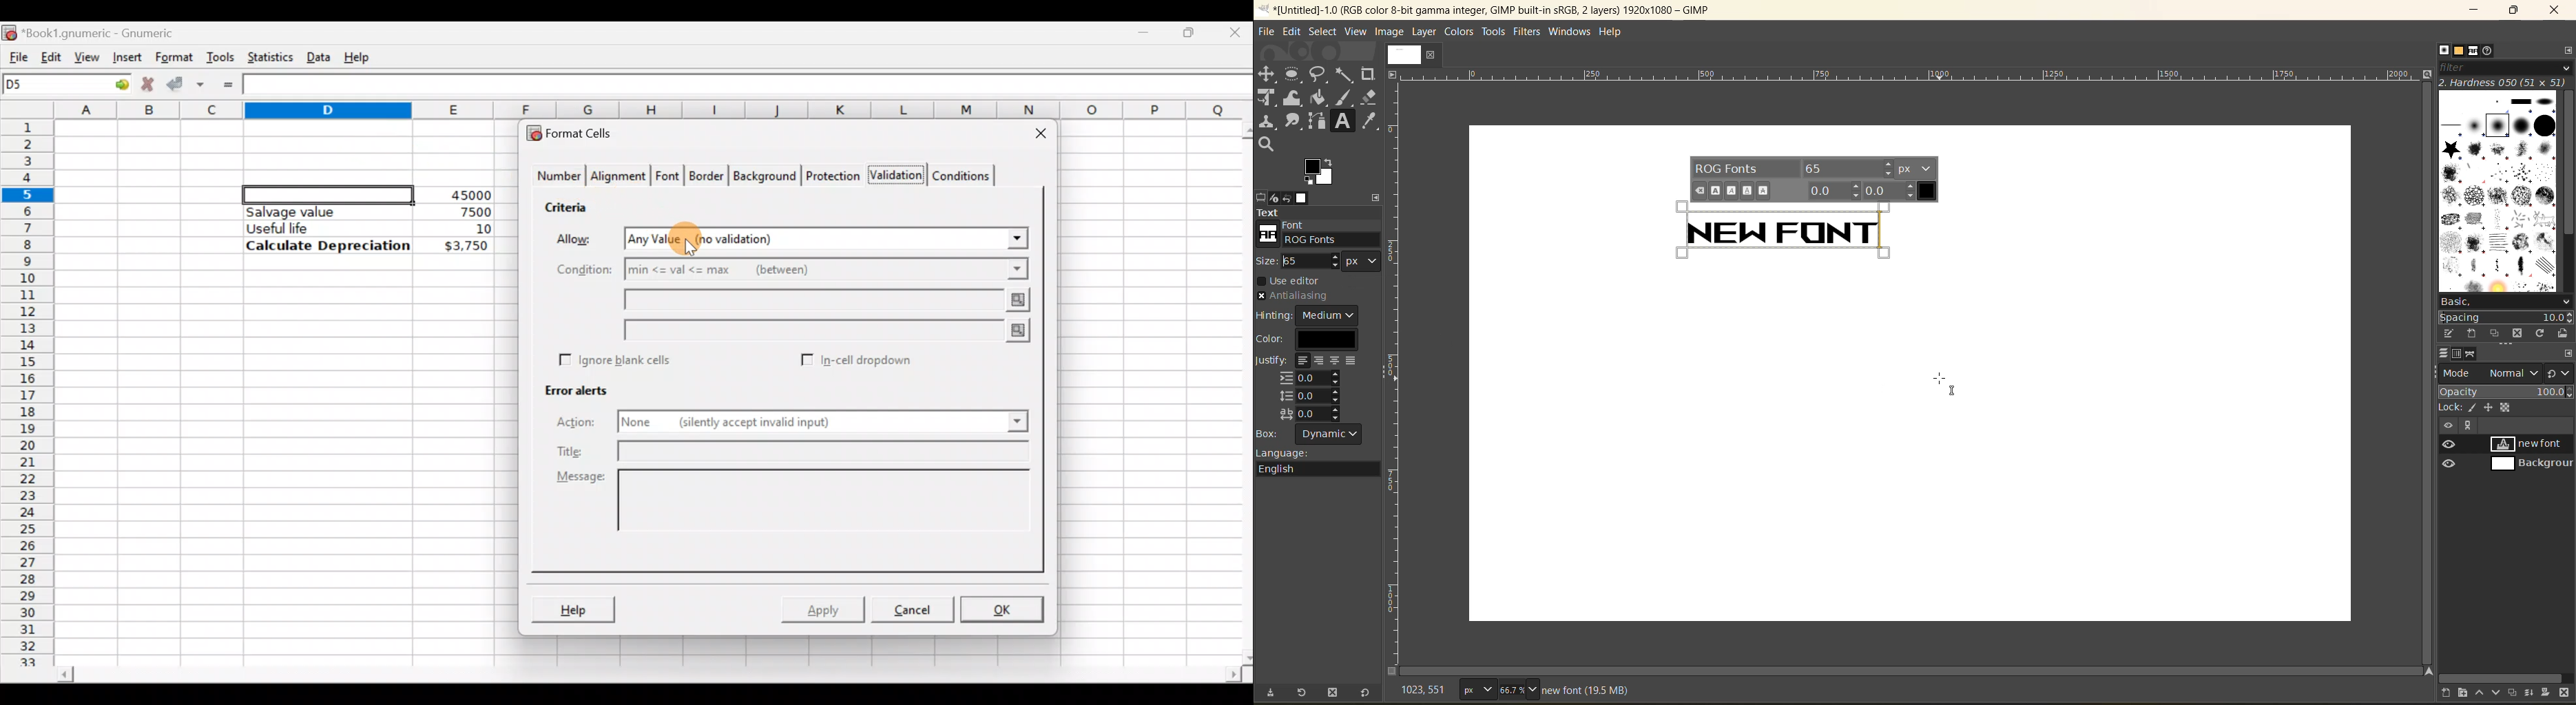 The height and width of the screenshot is (728, 2576). What do you see at coordinates (1035, 136) in the screenshot?
I see `Close` at bounding box center [1035, 136].